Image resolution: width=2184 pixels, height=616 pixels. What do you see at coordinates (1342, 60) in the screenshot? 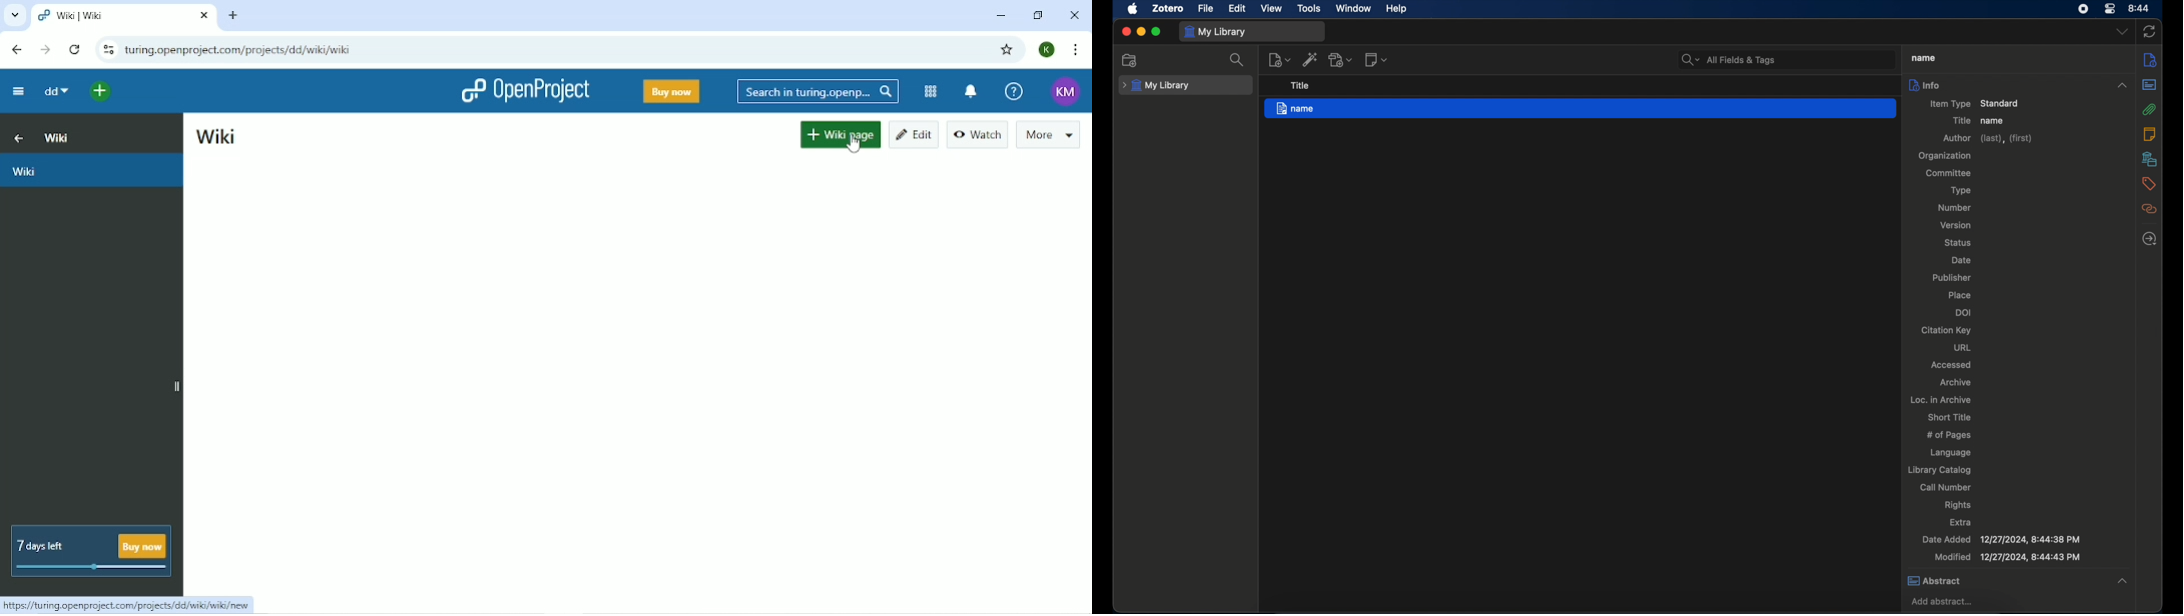
I see `add attachment` at bounding box center [1342, 60].